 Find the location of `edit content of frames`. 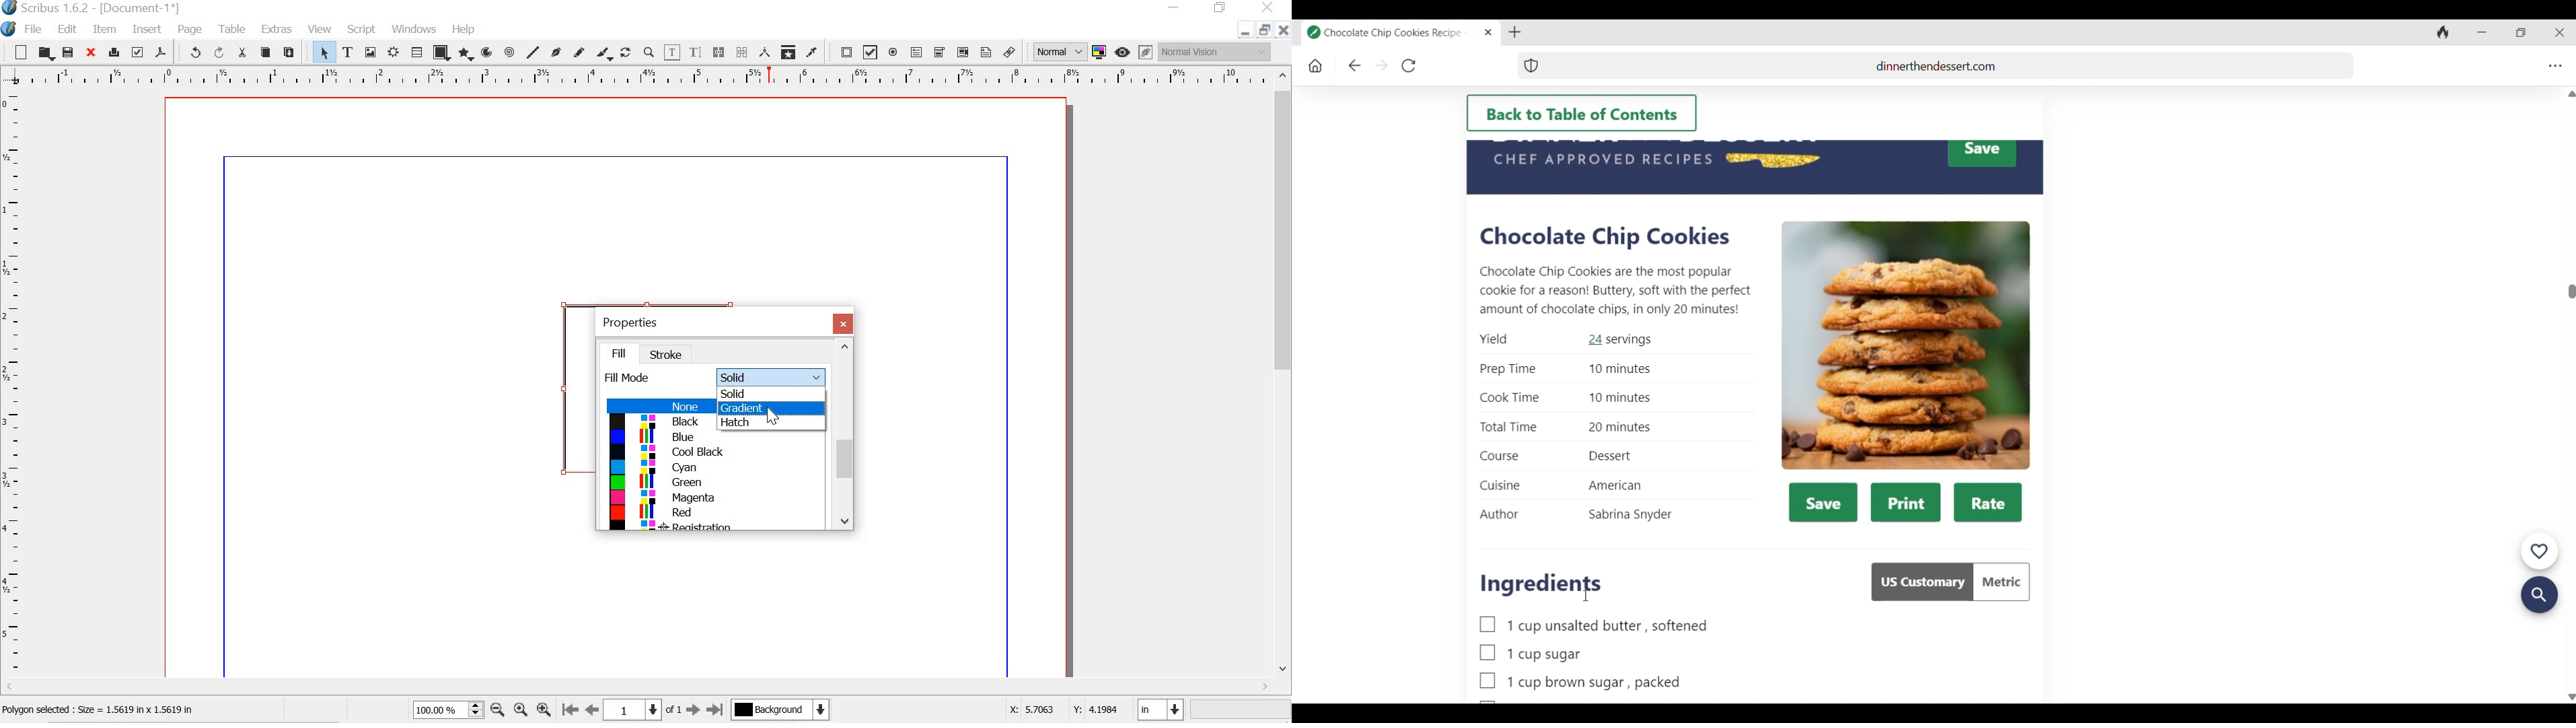

edit content of frames is located at coordinates (673, 52).